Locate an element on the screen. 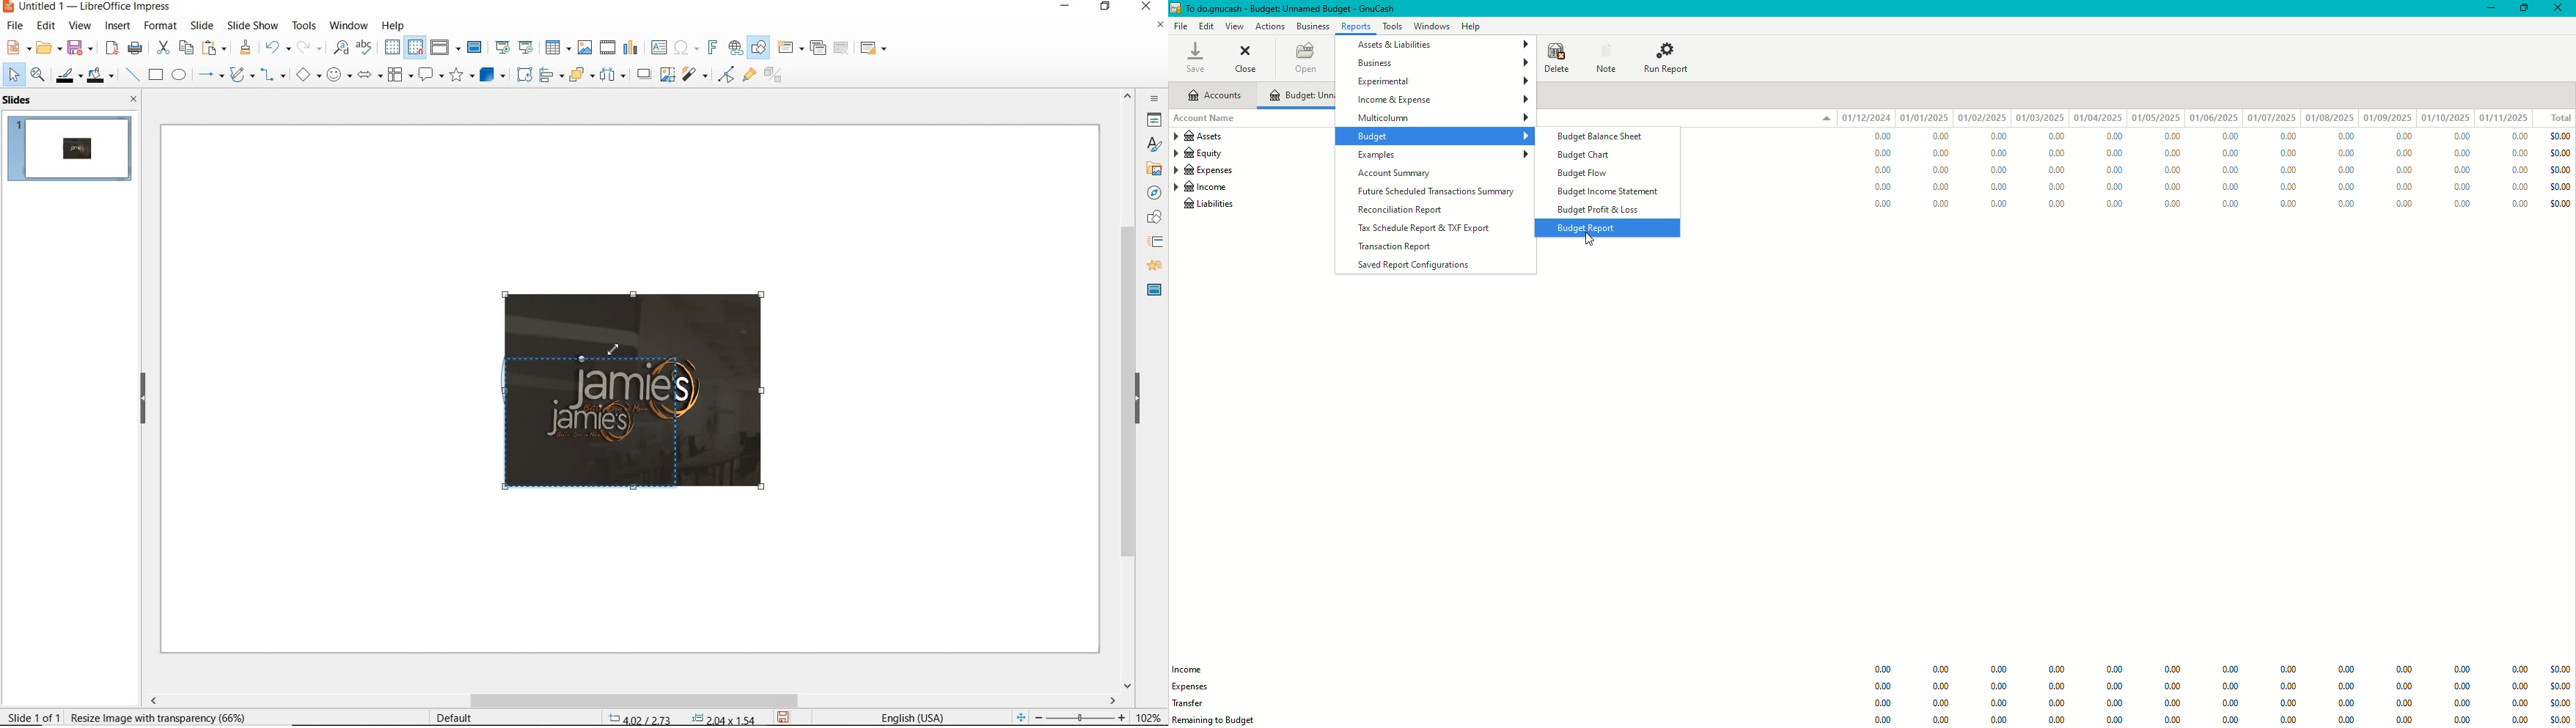 The image size is (2576, 728). 0.00 is located at coordinates (2461, 153).